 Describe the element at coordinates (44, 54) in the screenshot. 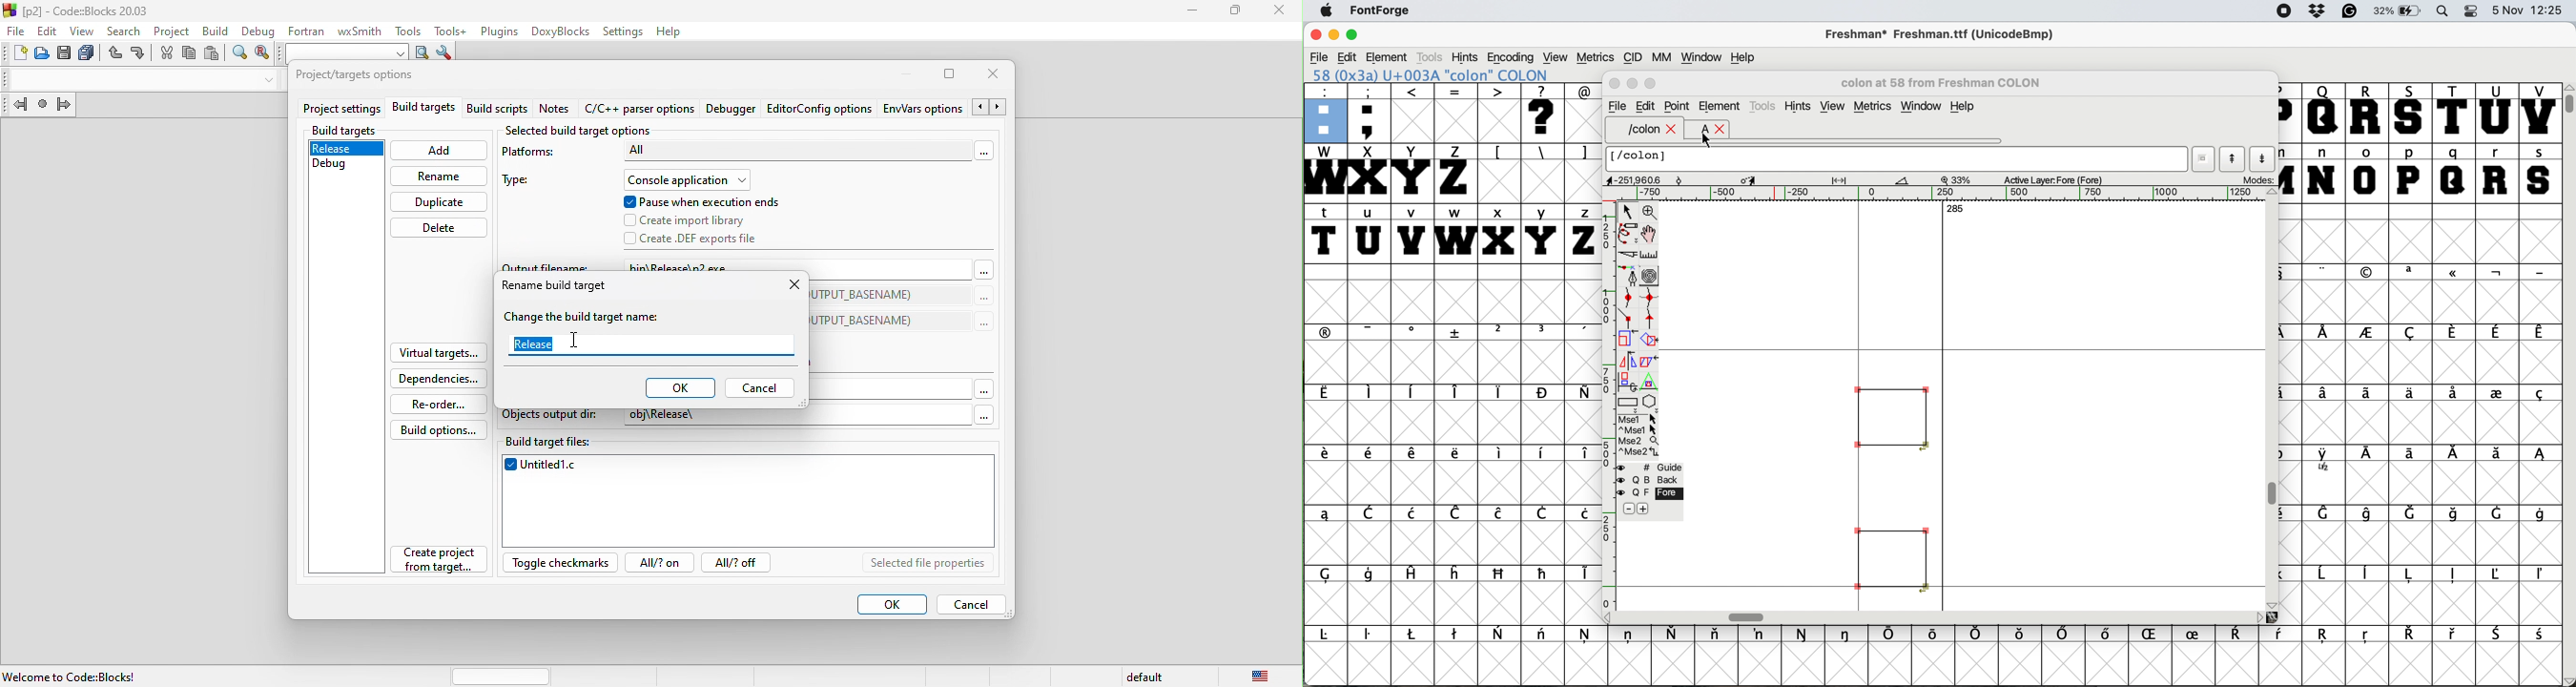

I see `open` at that location.